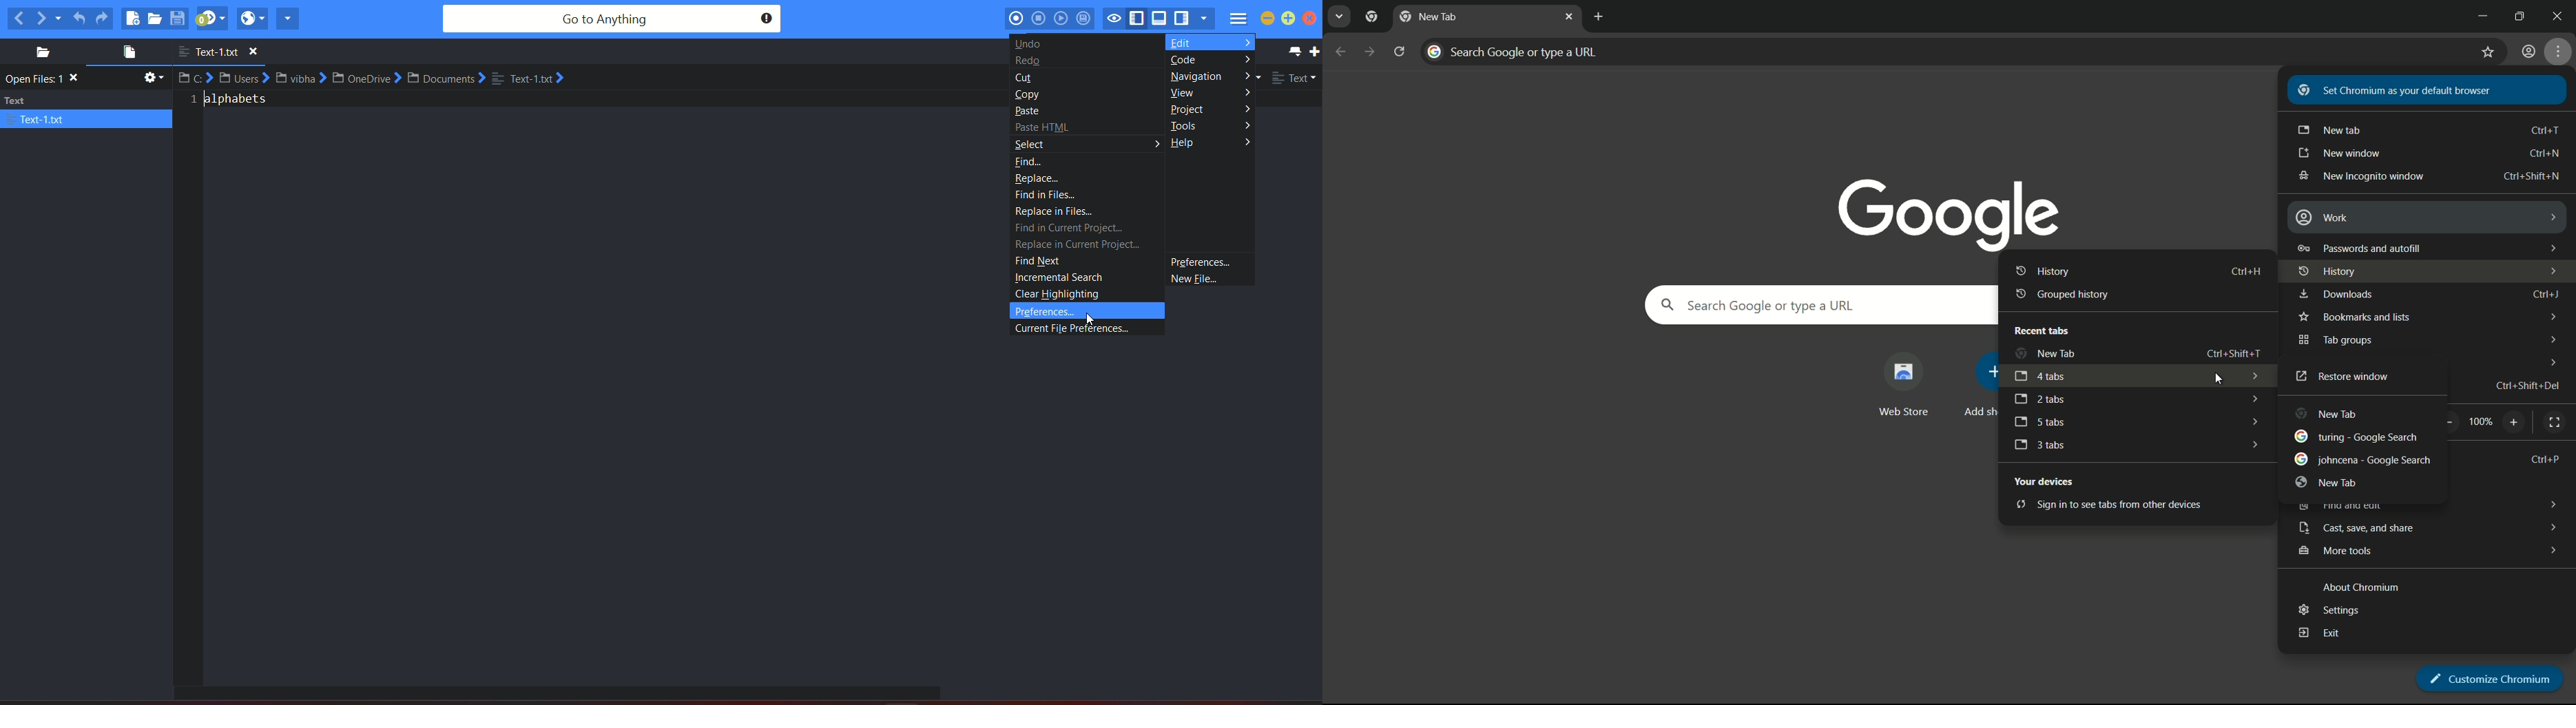  Describe the element at coordinates (1428, 17) in the screenshot. I see `new tab` at that location.